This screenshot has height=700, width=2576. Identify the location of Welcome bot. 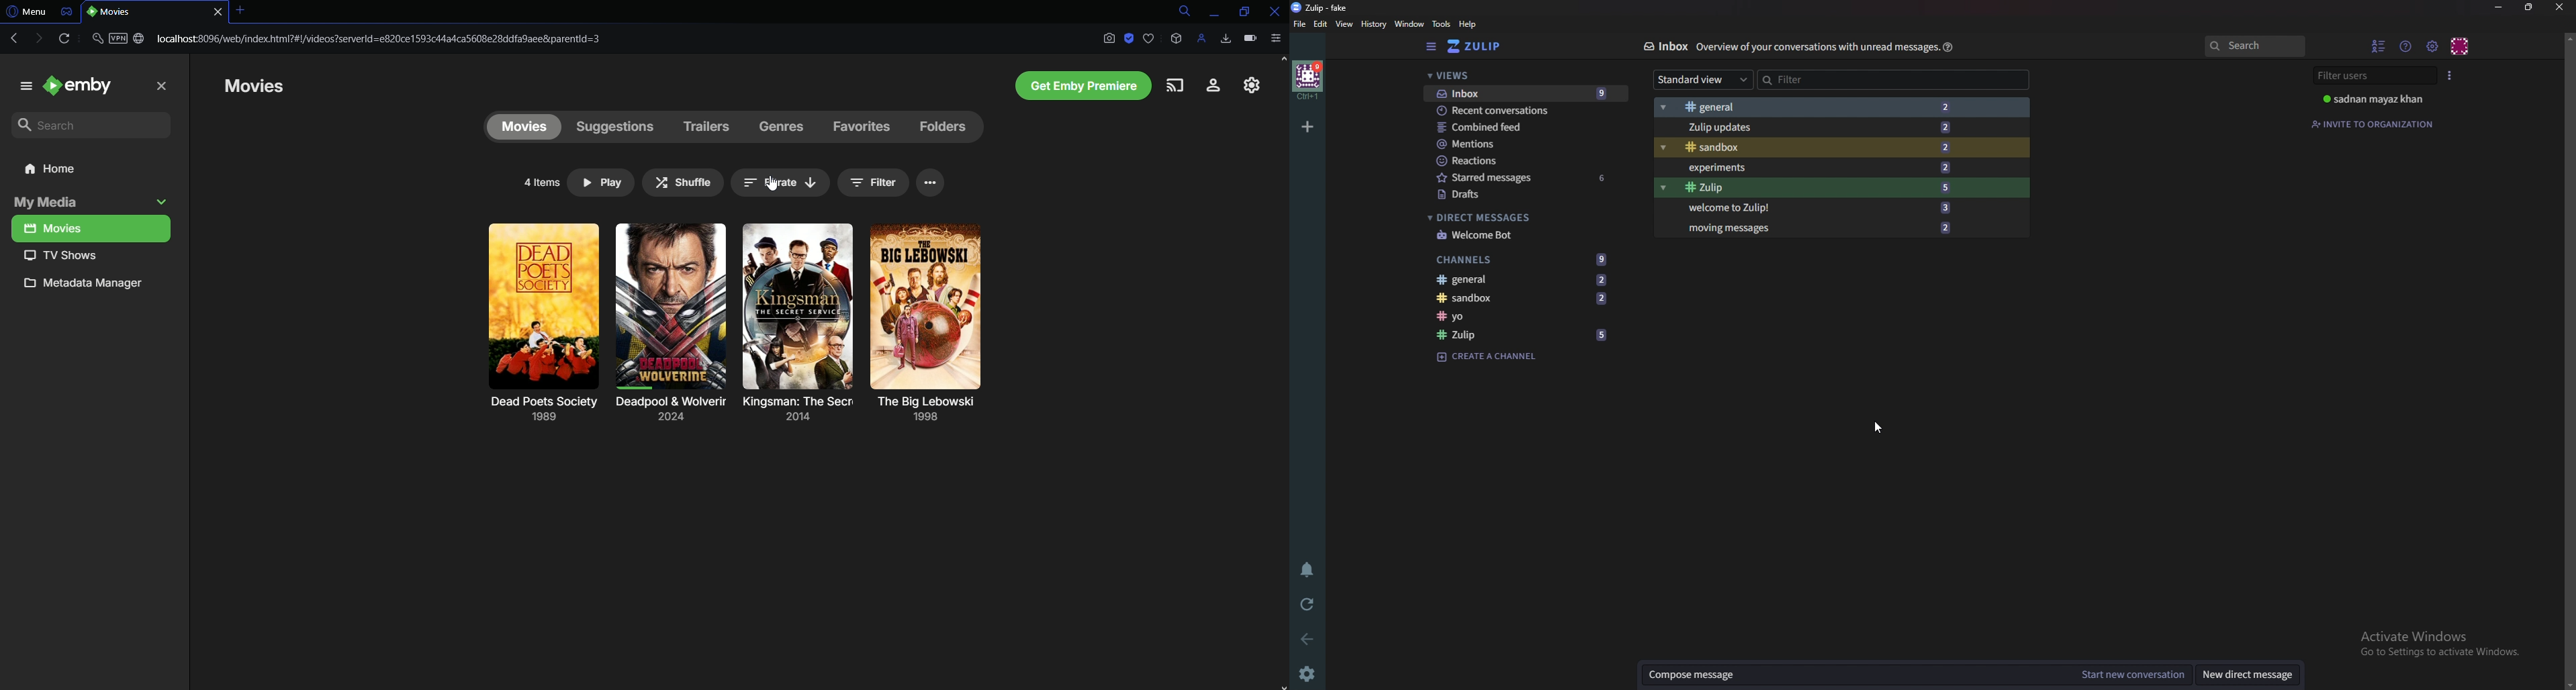
(1504, 235).